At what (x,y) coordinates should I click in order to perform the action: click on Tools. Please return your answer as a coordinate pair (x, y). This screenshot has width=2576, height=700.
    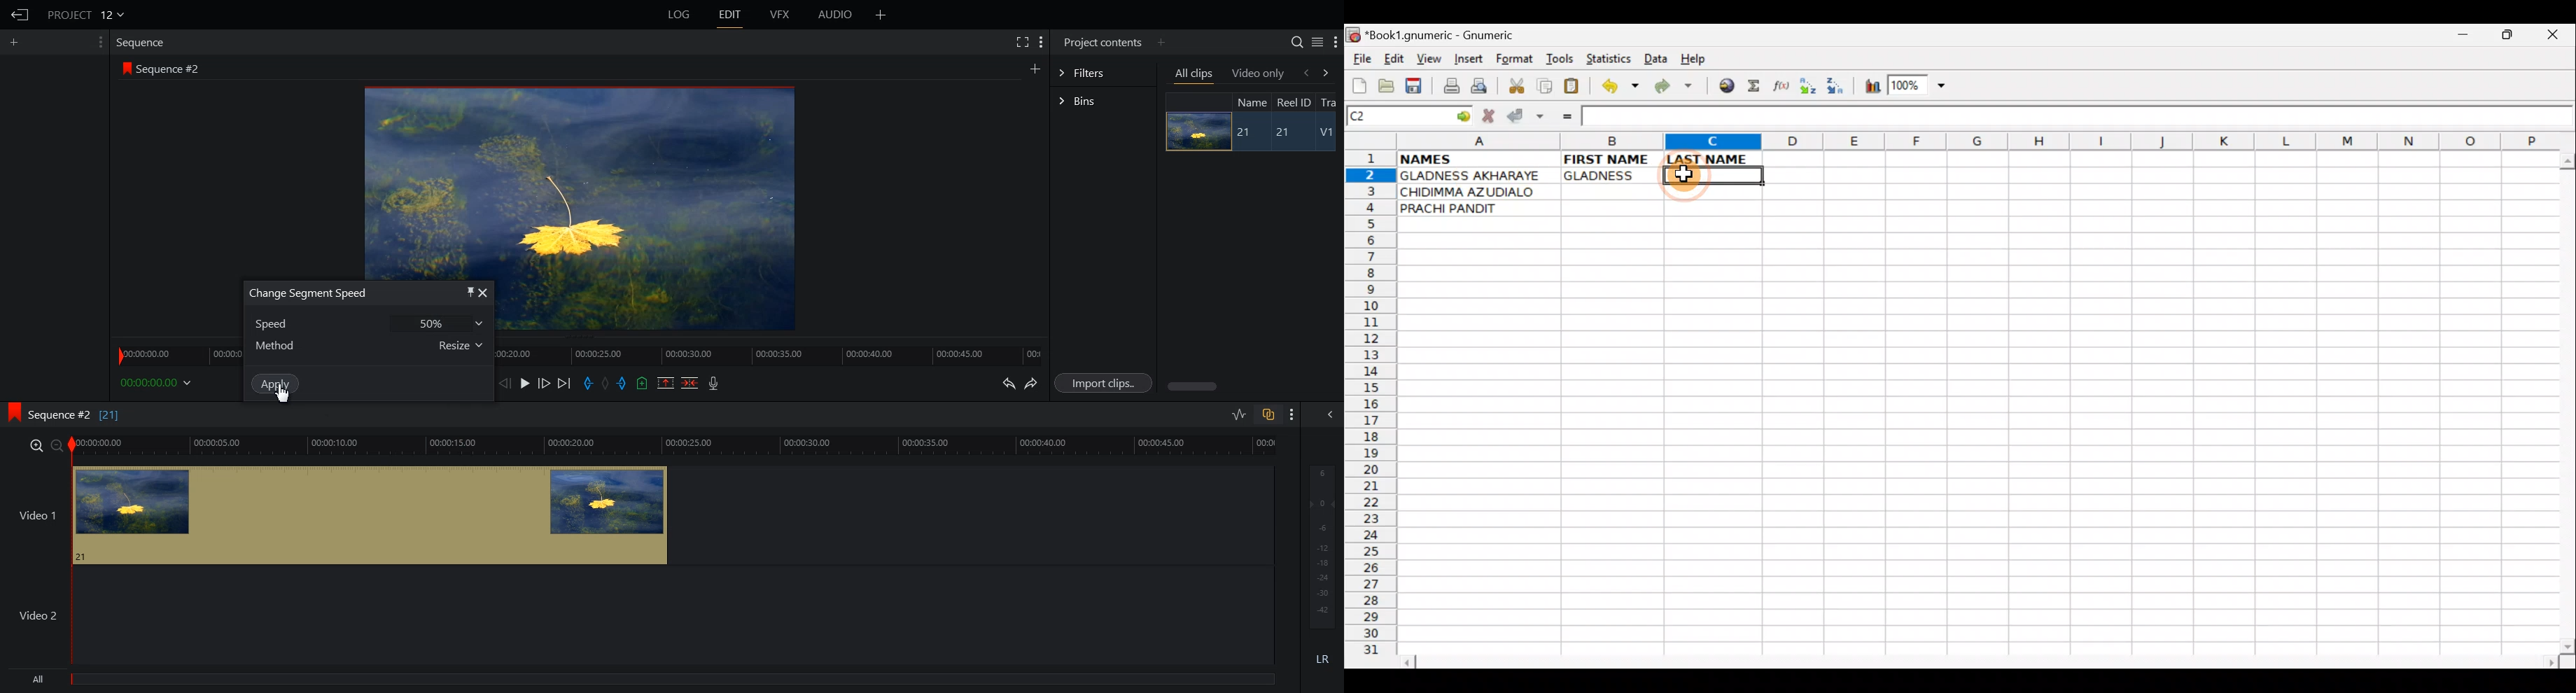
    Looking at the image, I should click on (1561, 59).